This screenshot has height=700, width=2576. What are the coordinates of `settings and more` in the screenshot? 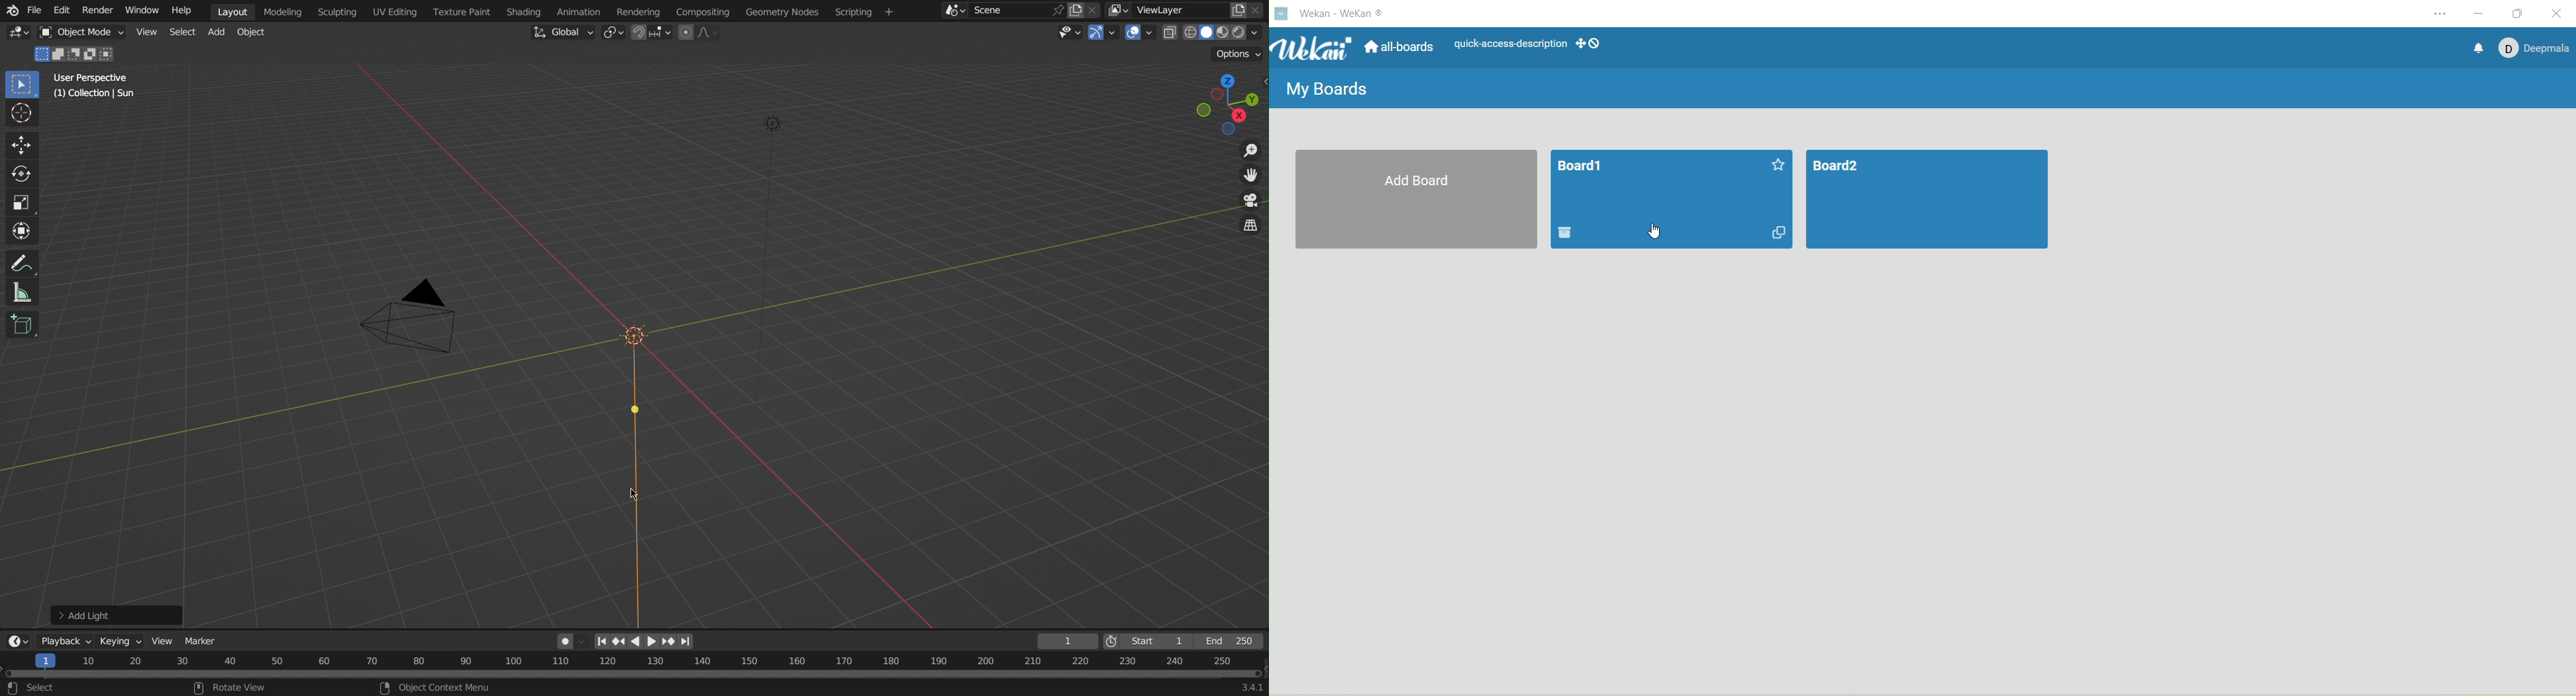 It's located at (2443, 14).